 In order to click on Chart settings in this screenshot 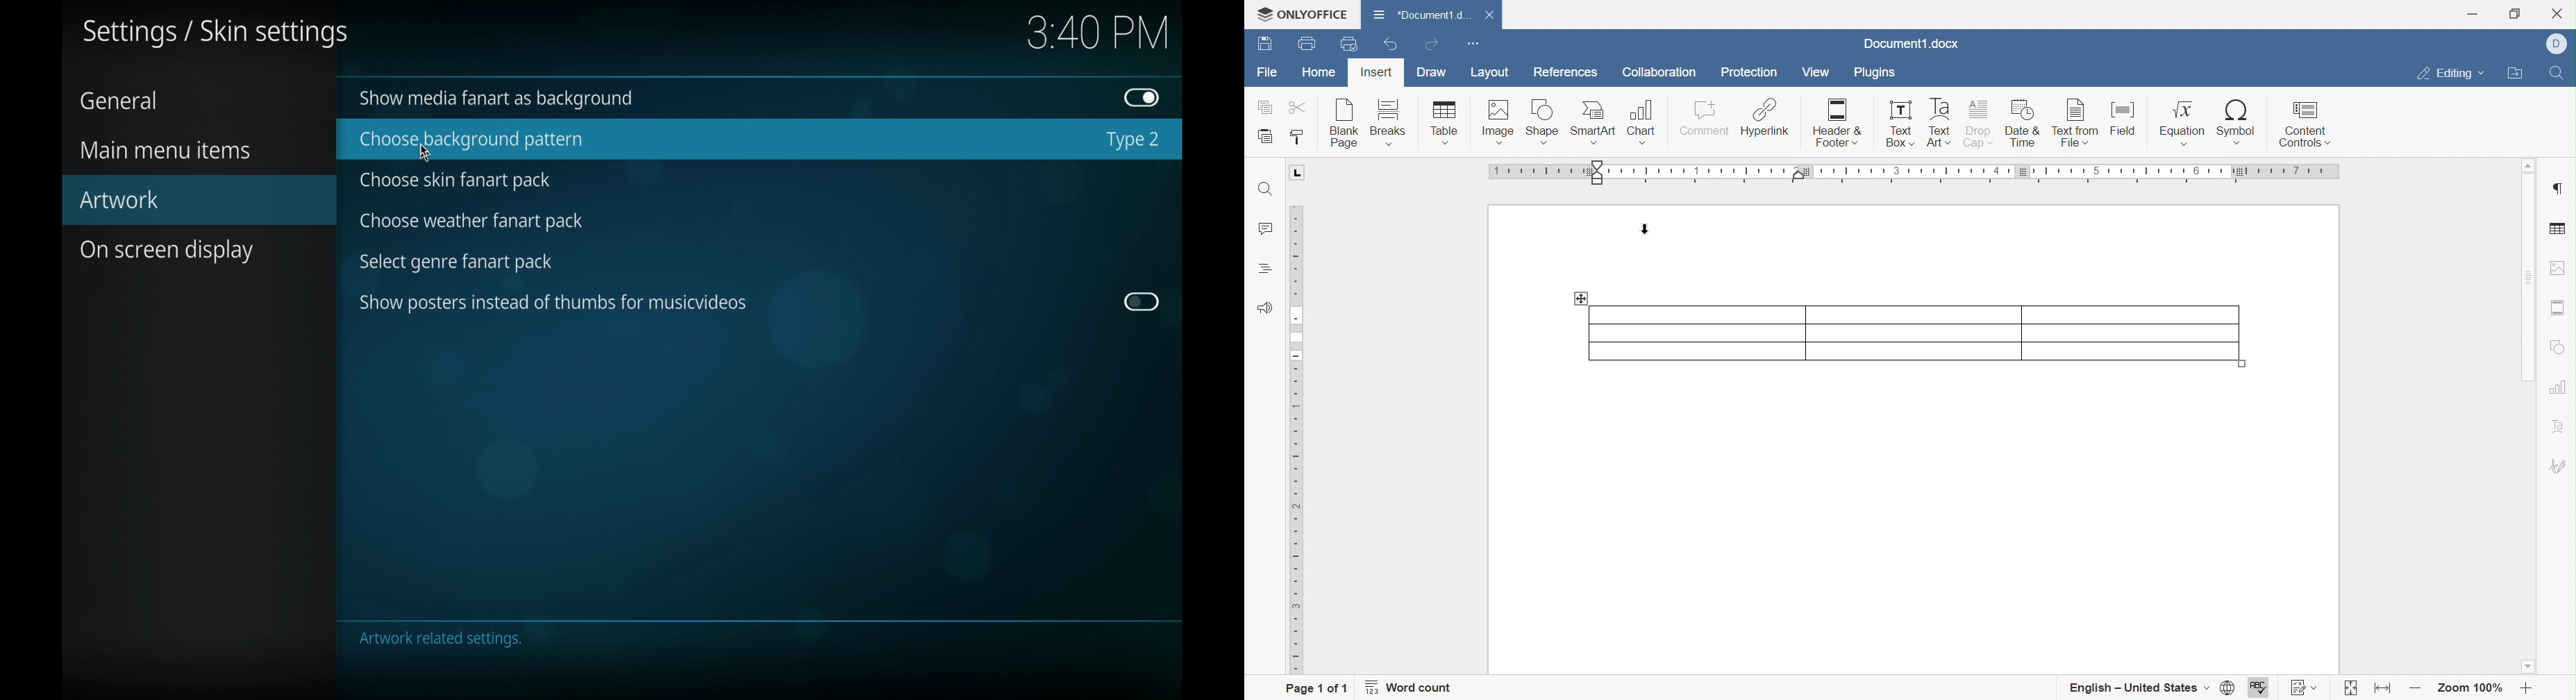, I will do `click(2557, 387)`.